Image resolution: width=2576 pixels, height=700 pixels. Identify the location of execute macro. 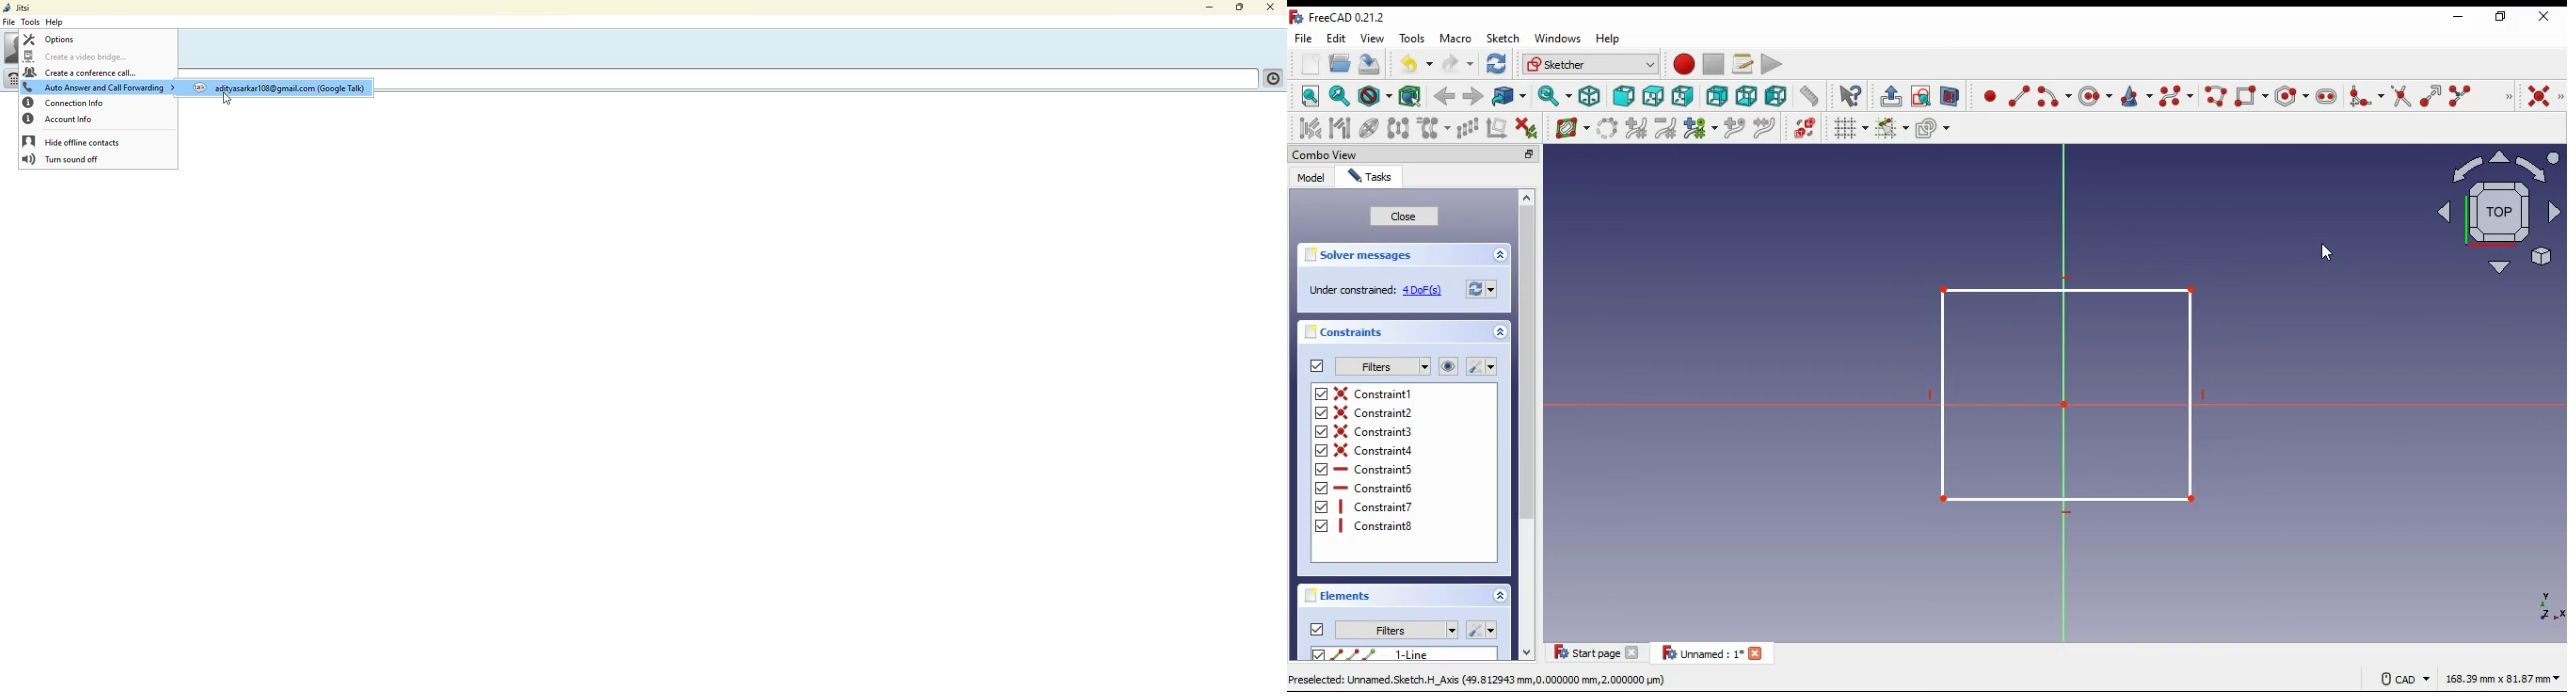
(1772, 63).